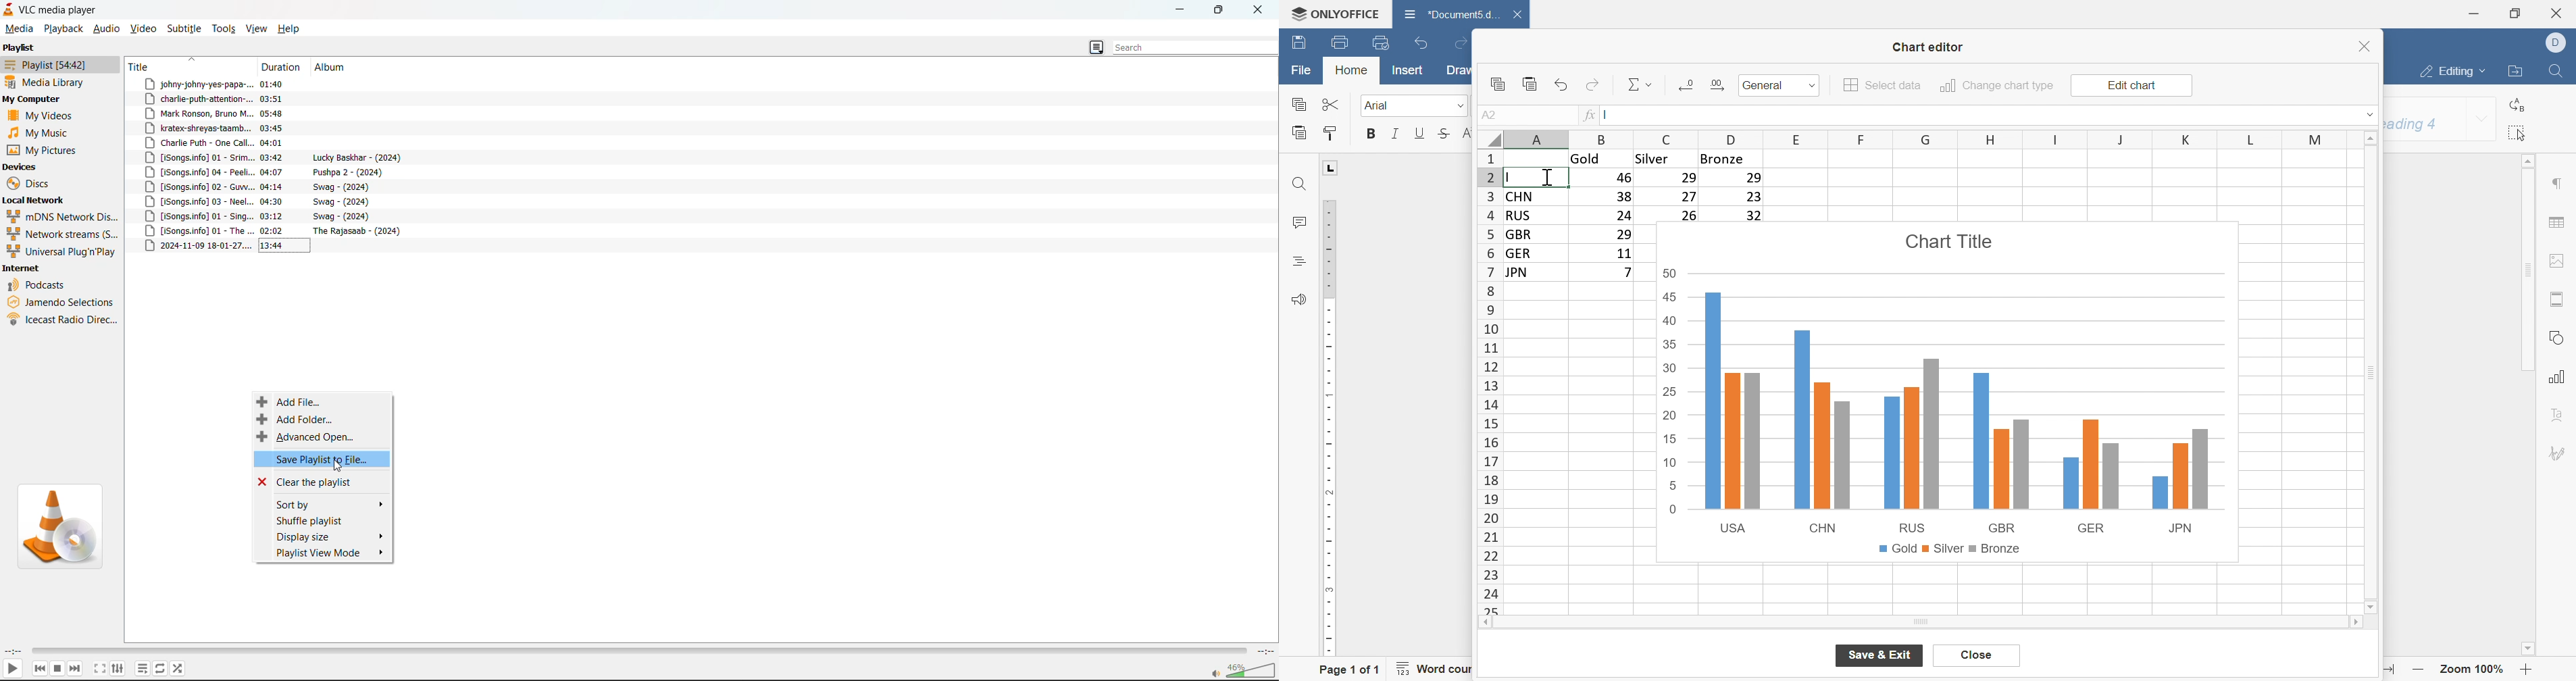 This screenshot has width=2576, height=700. What do you see at coordinates (245, 128) in the screenshot?
I see `track 3 title, duration and album details` at bounding box center [245, 128].